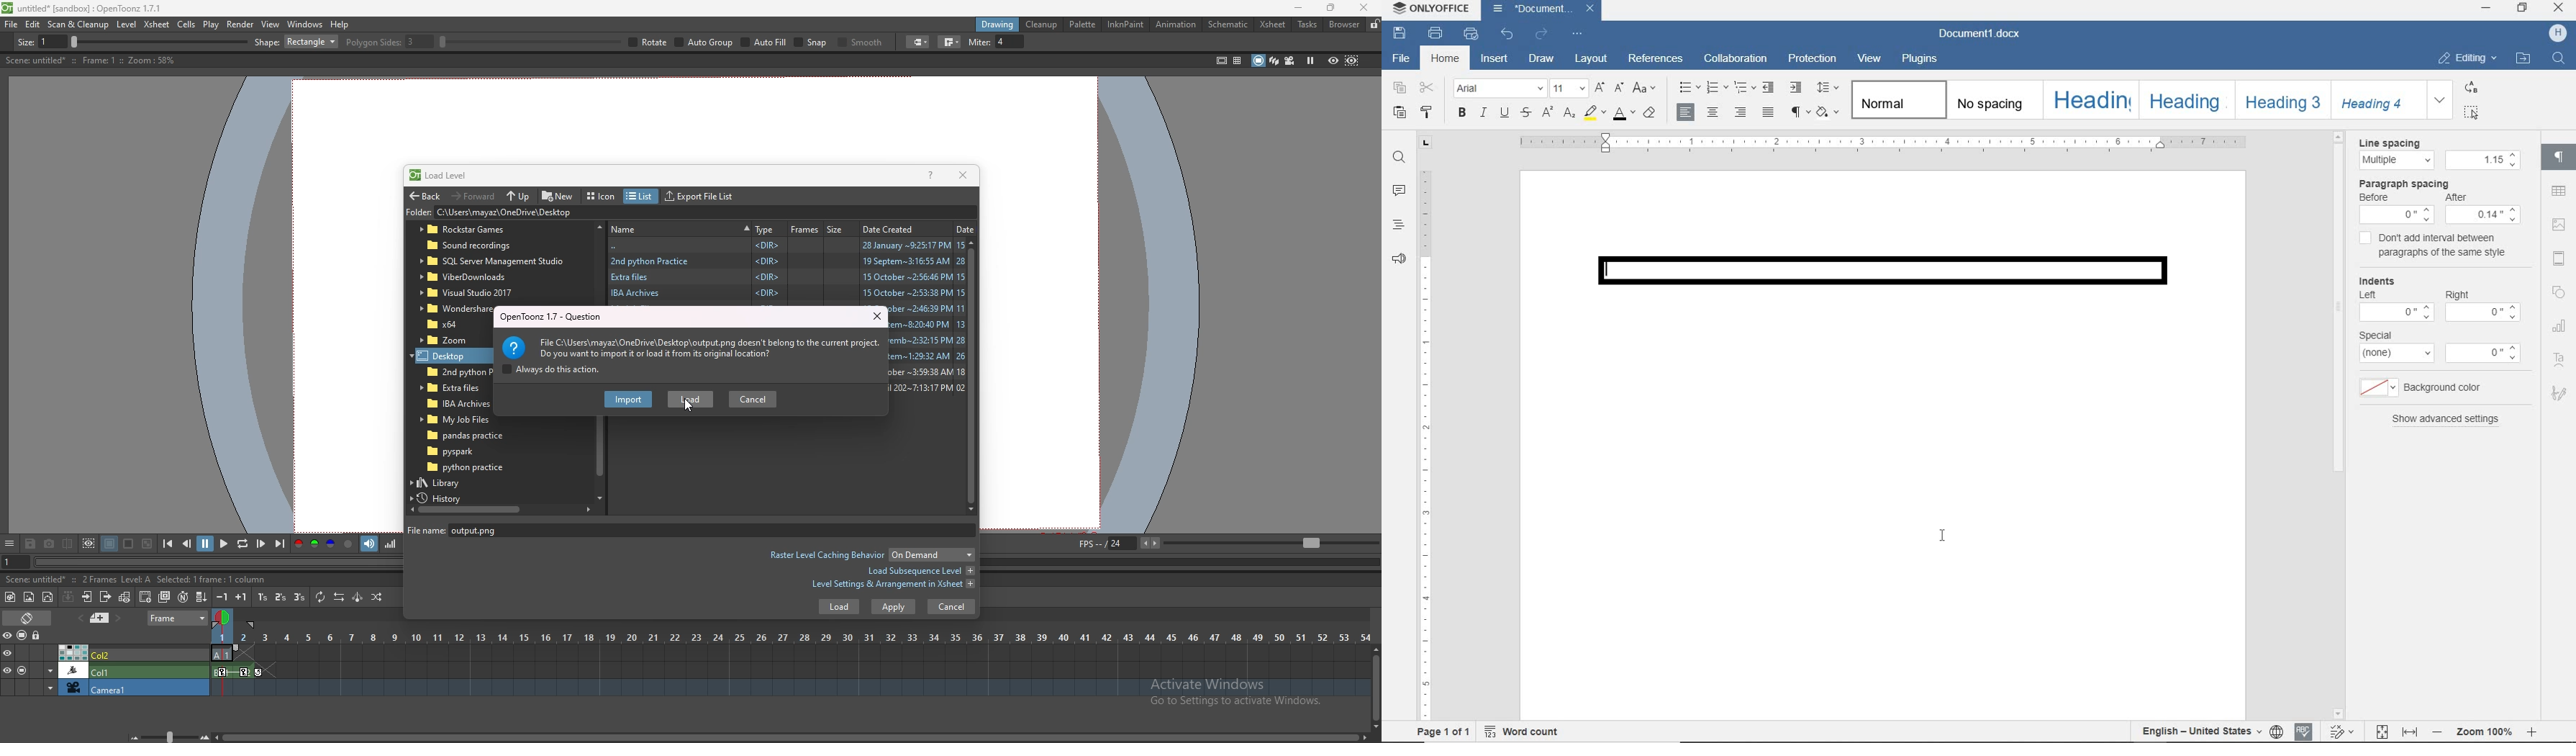 The width and height of the screenshot is (2576, 756). What do you see at coordinates (1400, 60) in the screenshot?
I see `file` at bounding box center [1400, 60].